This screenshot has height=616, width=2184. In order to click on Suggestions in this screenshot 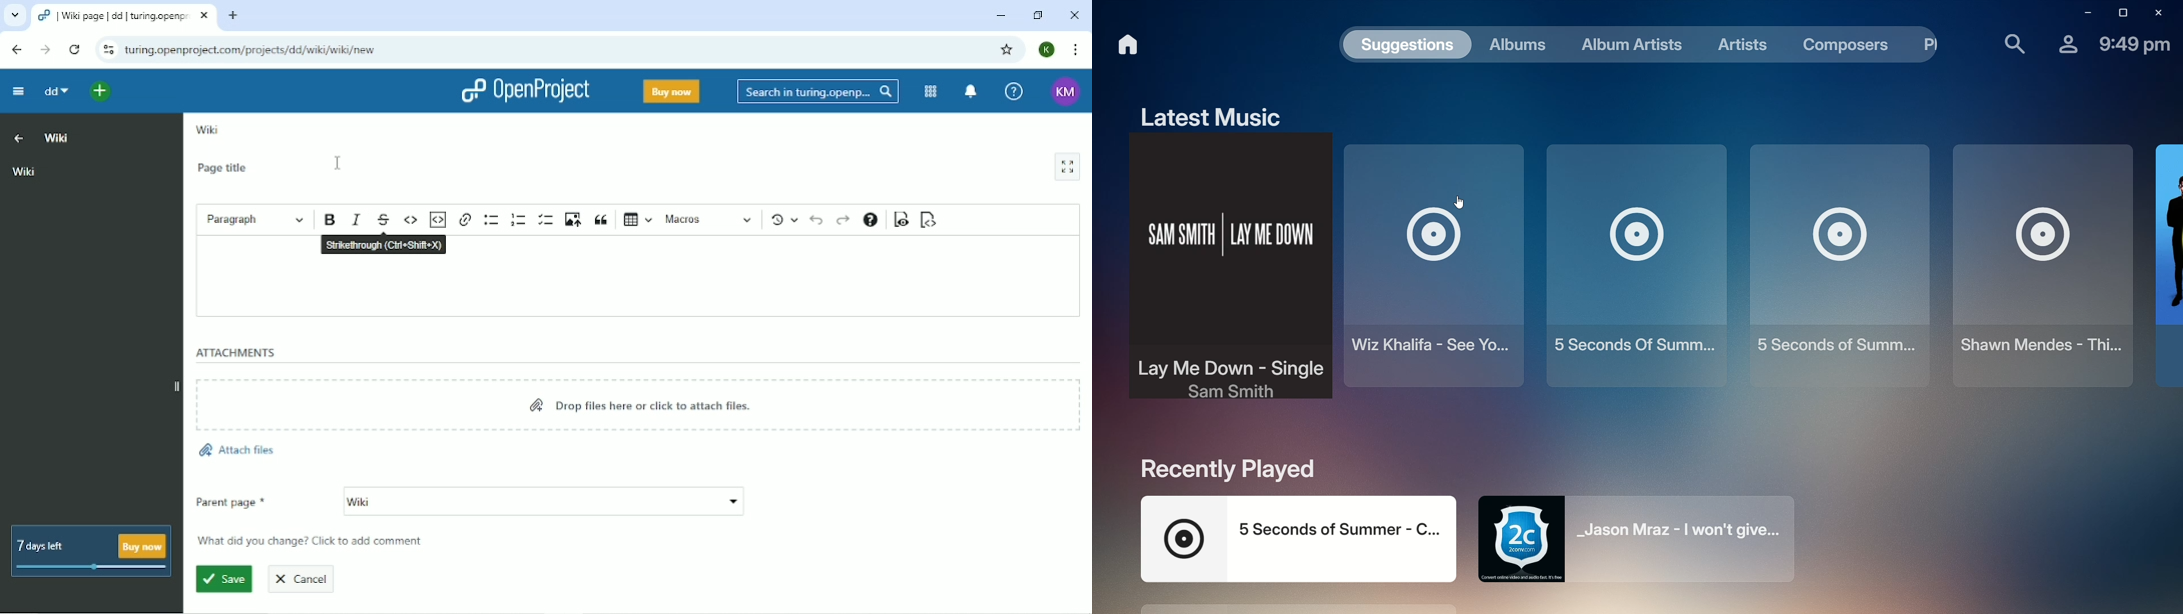, I will do `click(1405, 46)`.